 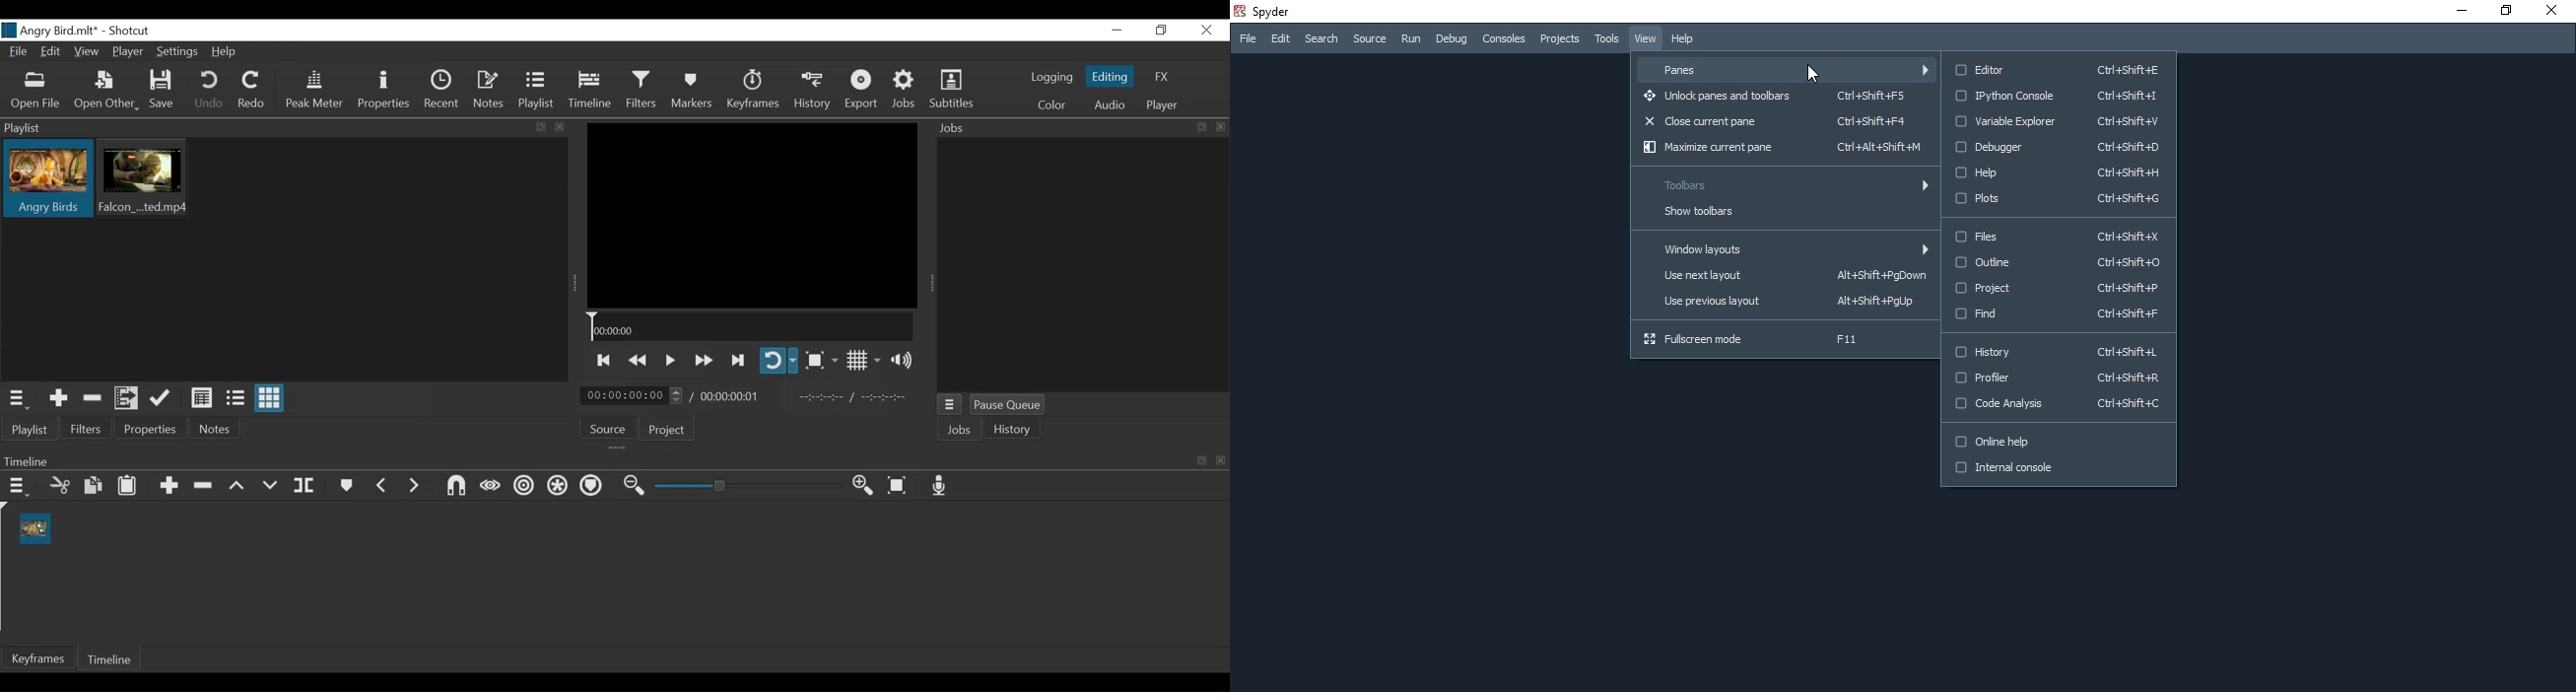 What do you see at coordinates (86, 52) in the screenshot?
I see `View` at bounding box center [86, 52].